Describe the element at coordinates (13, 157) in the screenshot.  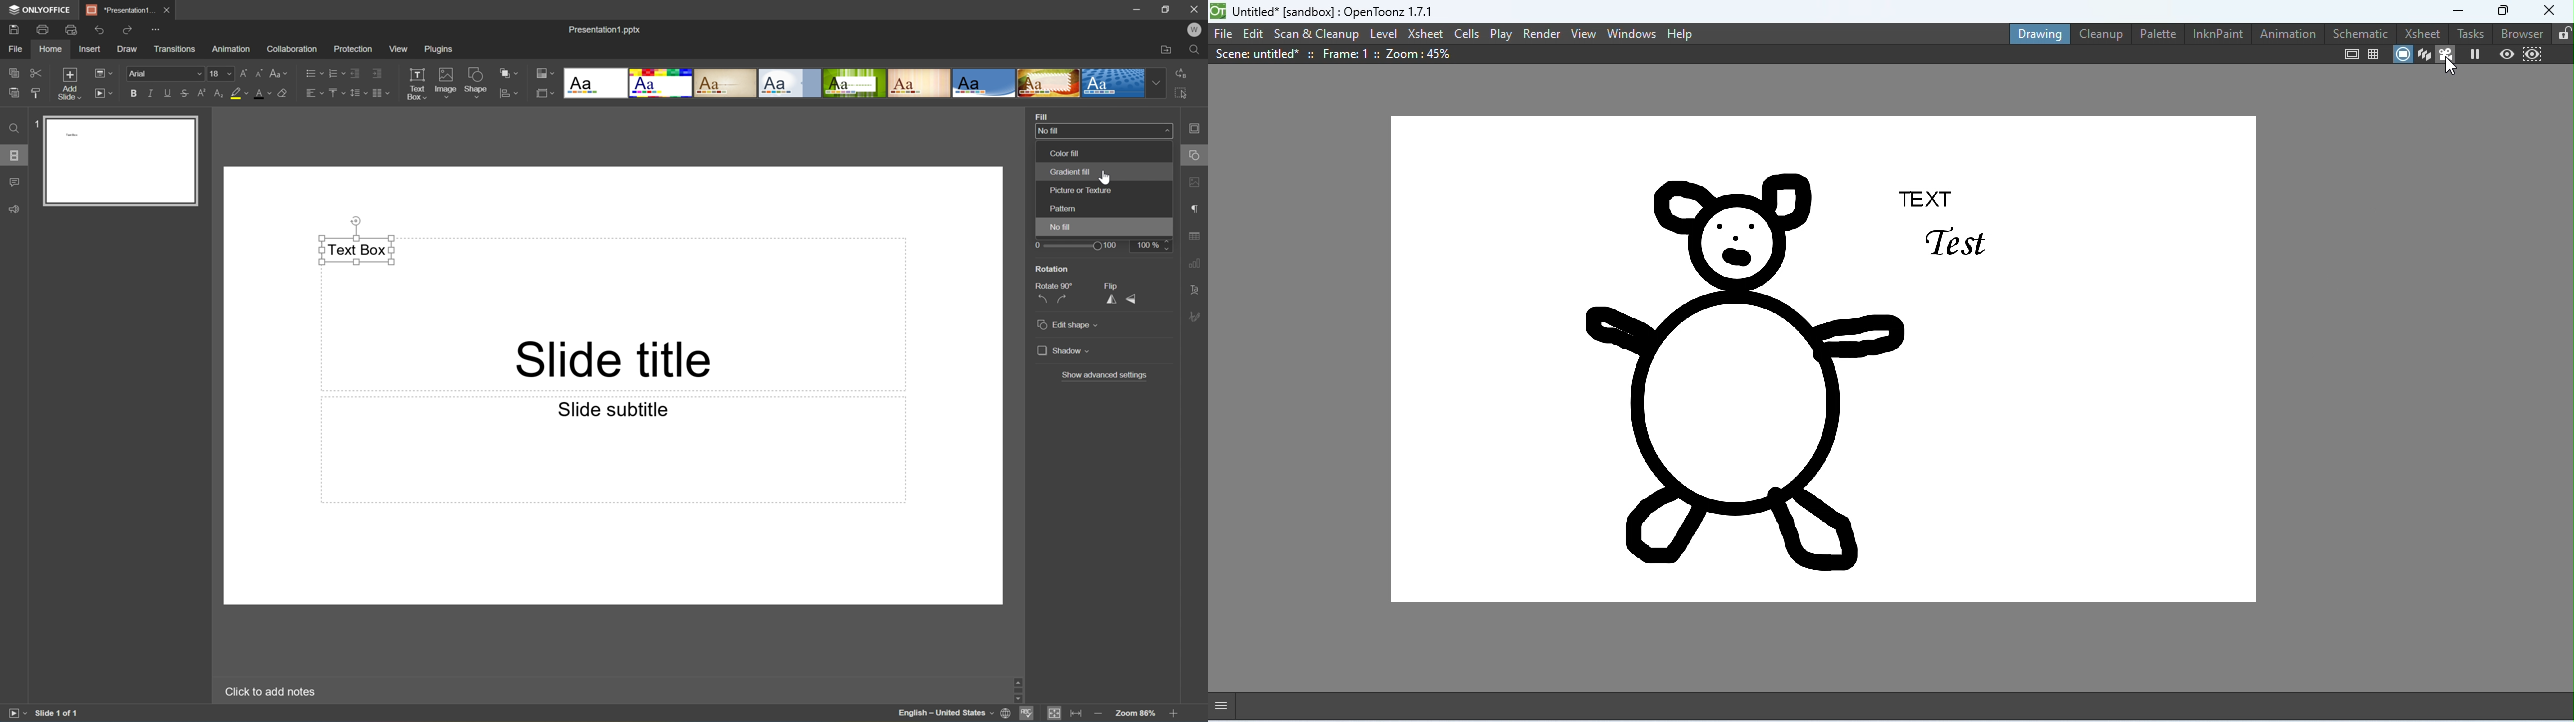
I see `Slides` at that location.